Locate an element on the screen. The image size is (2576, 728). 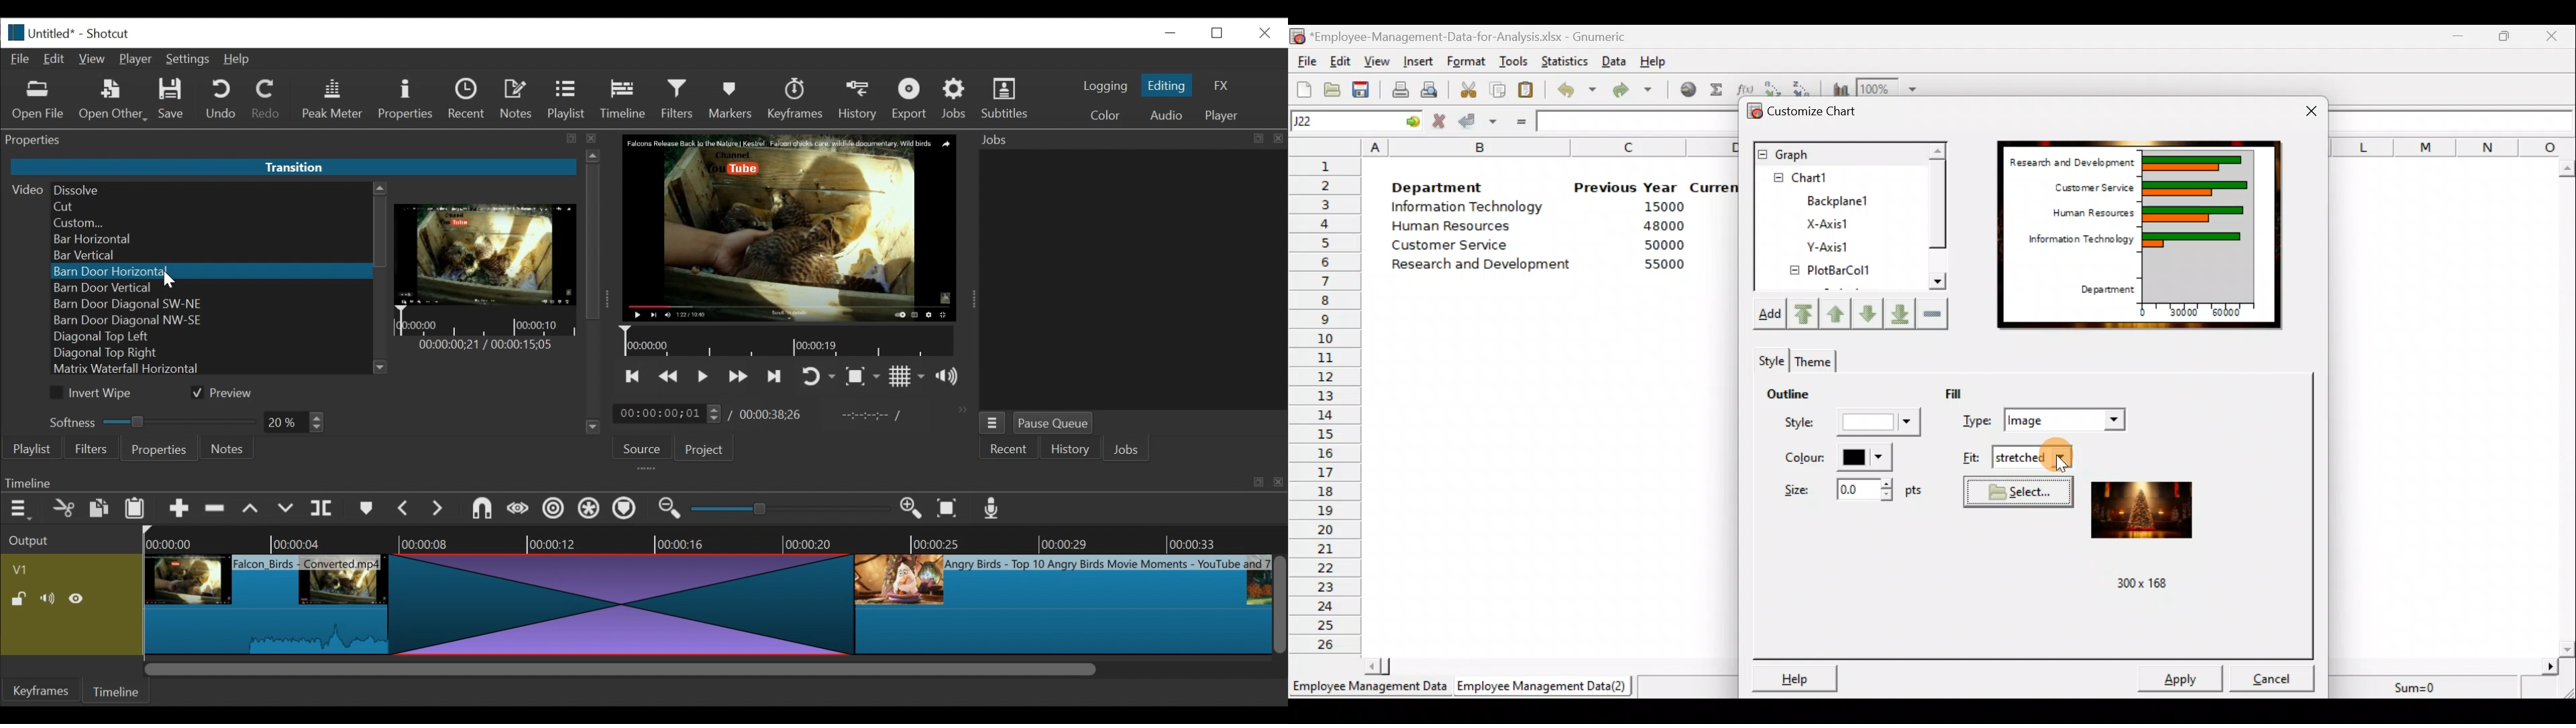
Move up is located at coordinates (1837, 312).